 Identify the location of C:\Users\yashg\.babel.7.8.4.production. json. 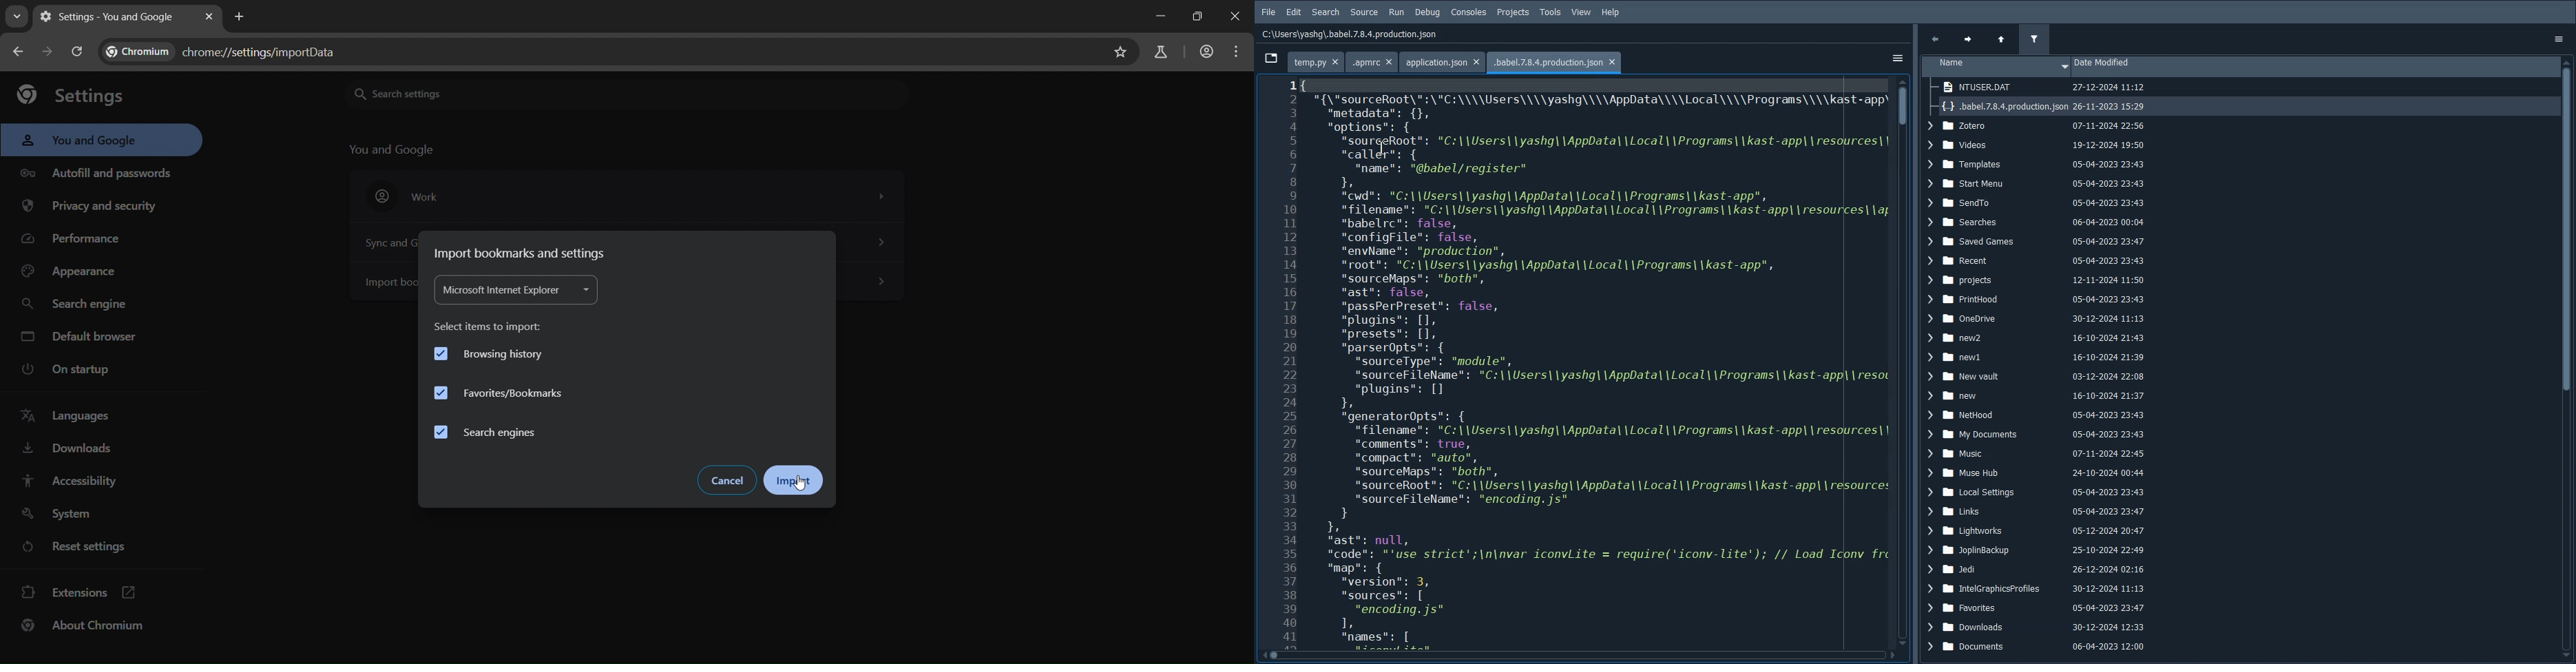
(1348, 34).